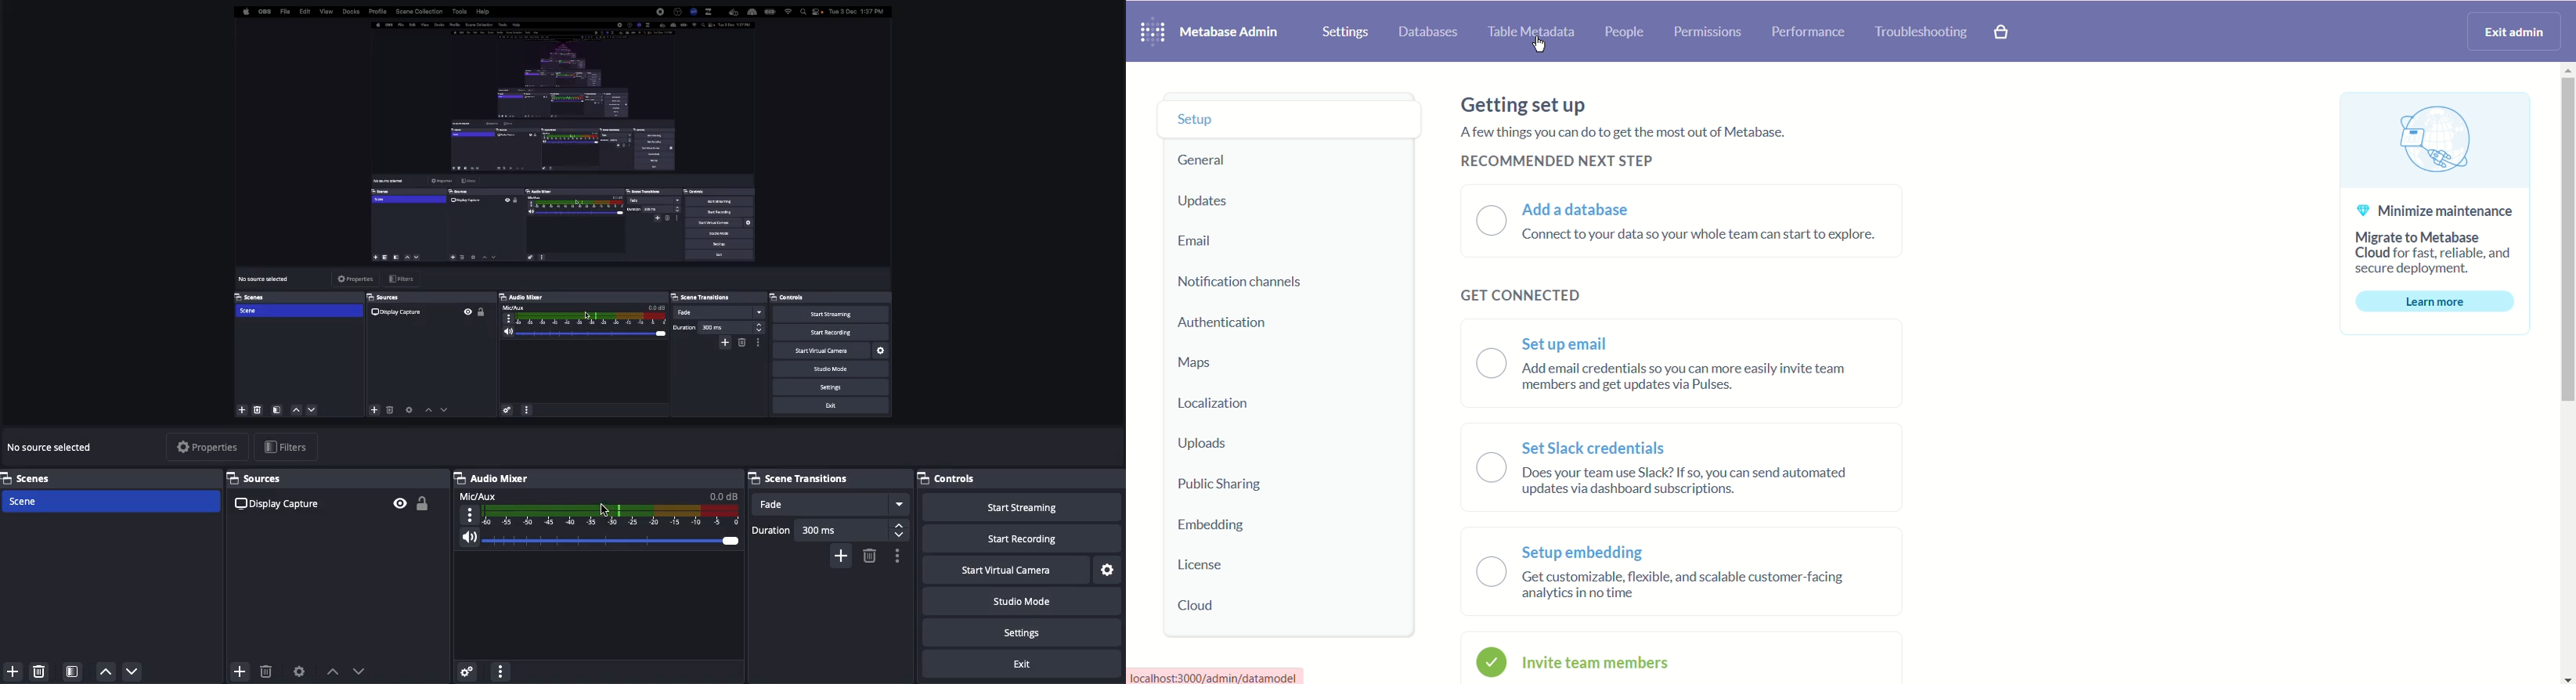  I want to click on Volume, so click(605, 542).